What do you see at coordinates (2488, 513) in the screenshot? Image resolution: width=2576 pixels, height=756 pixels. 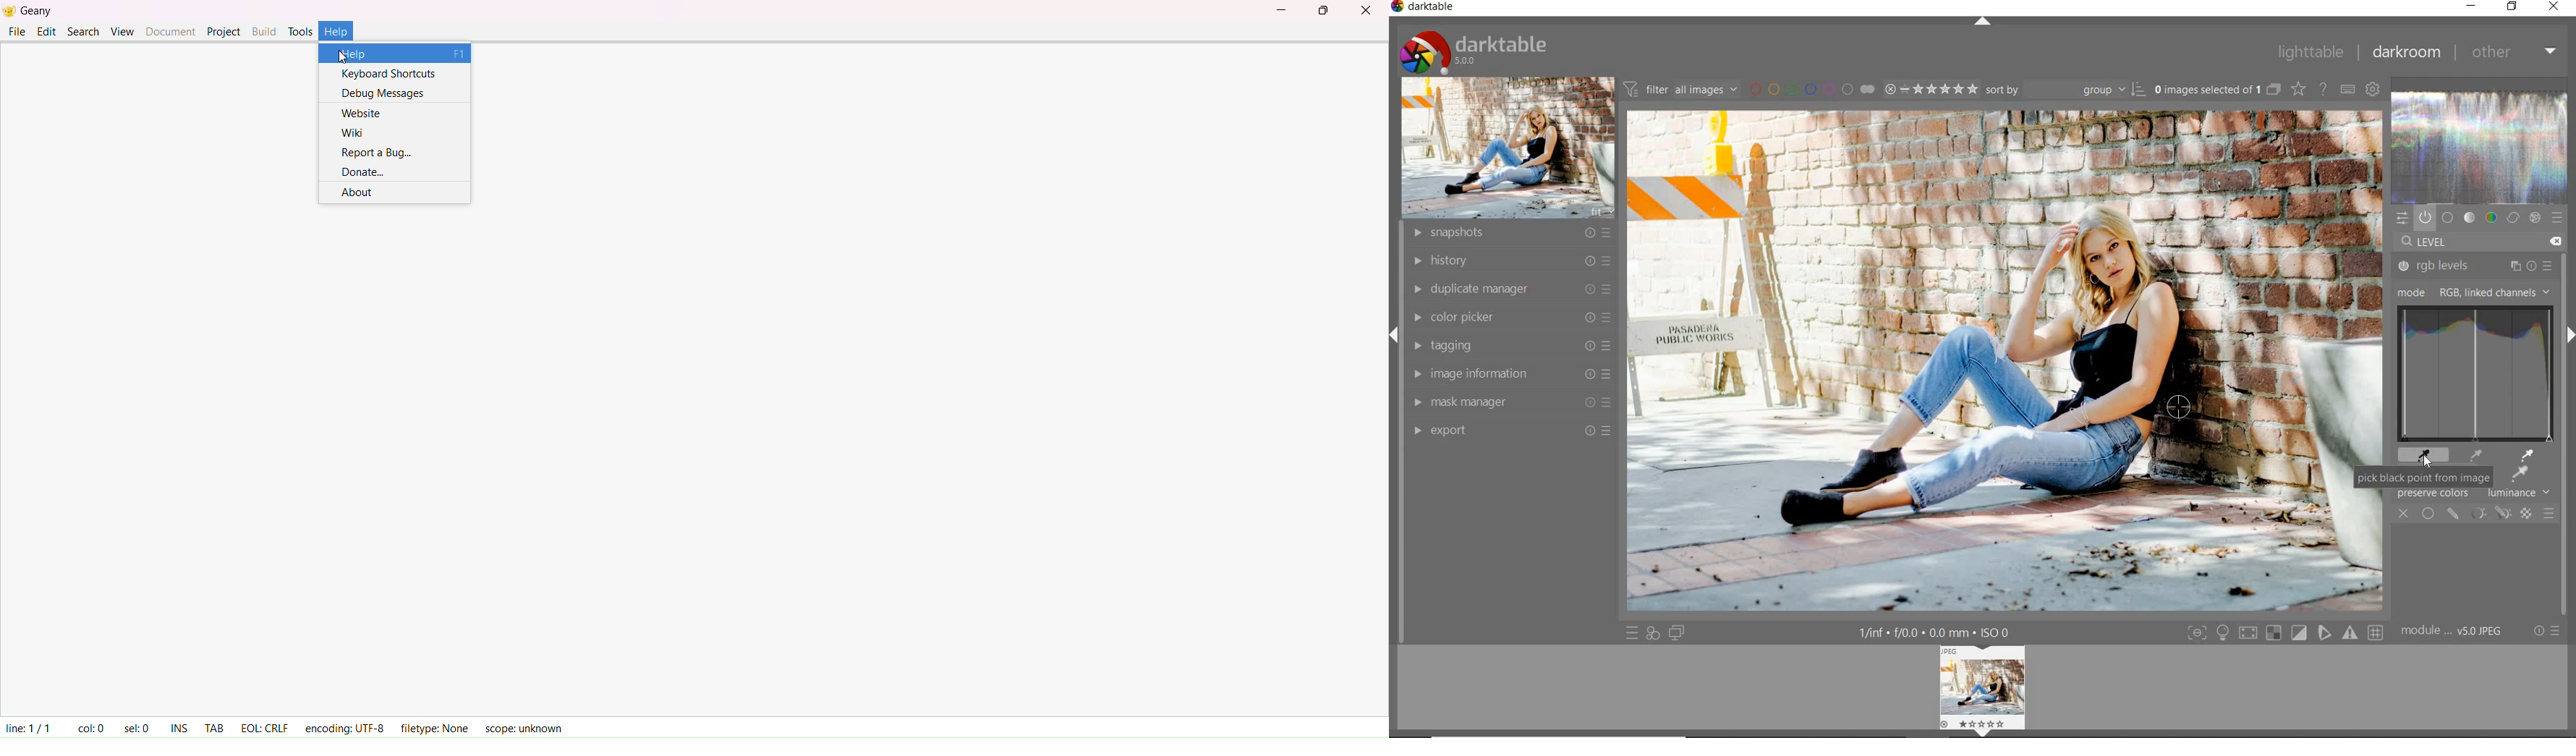 I see `mask modules` at bounding box center [2488, 513].